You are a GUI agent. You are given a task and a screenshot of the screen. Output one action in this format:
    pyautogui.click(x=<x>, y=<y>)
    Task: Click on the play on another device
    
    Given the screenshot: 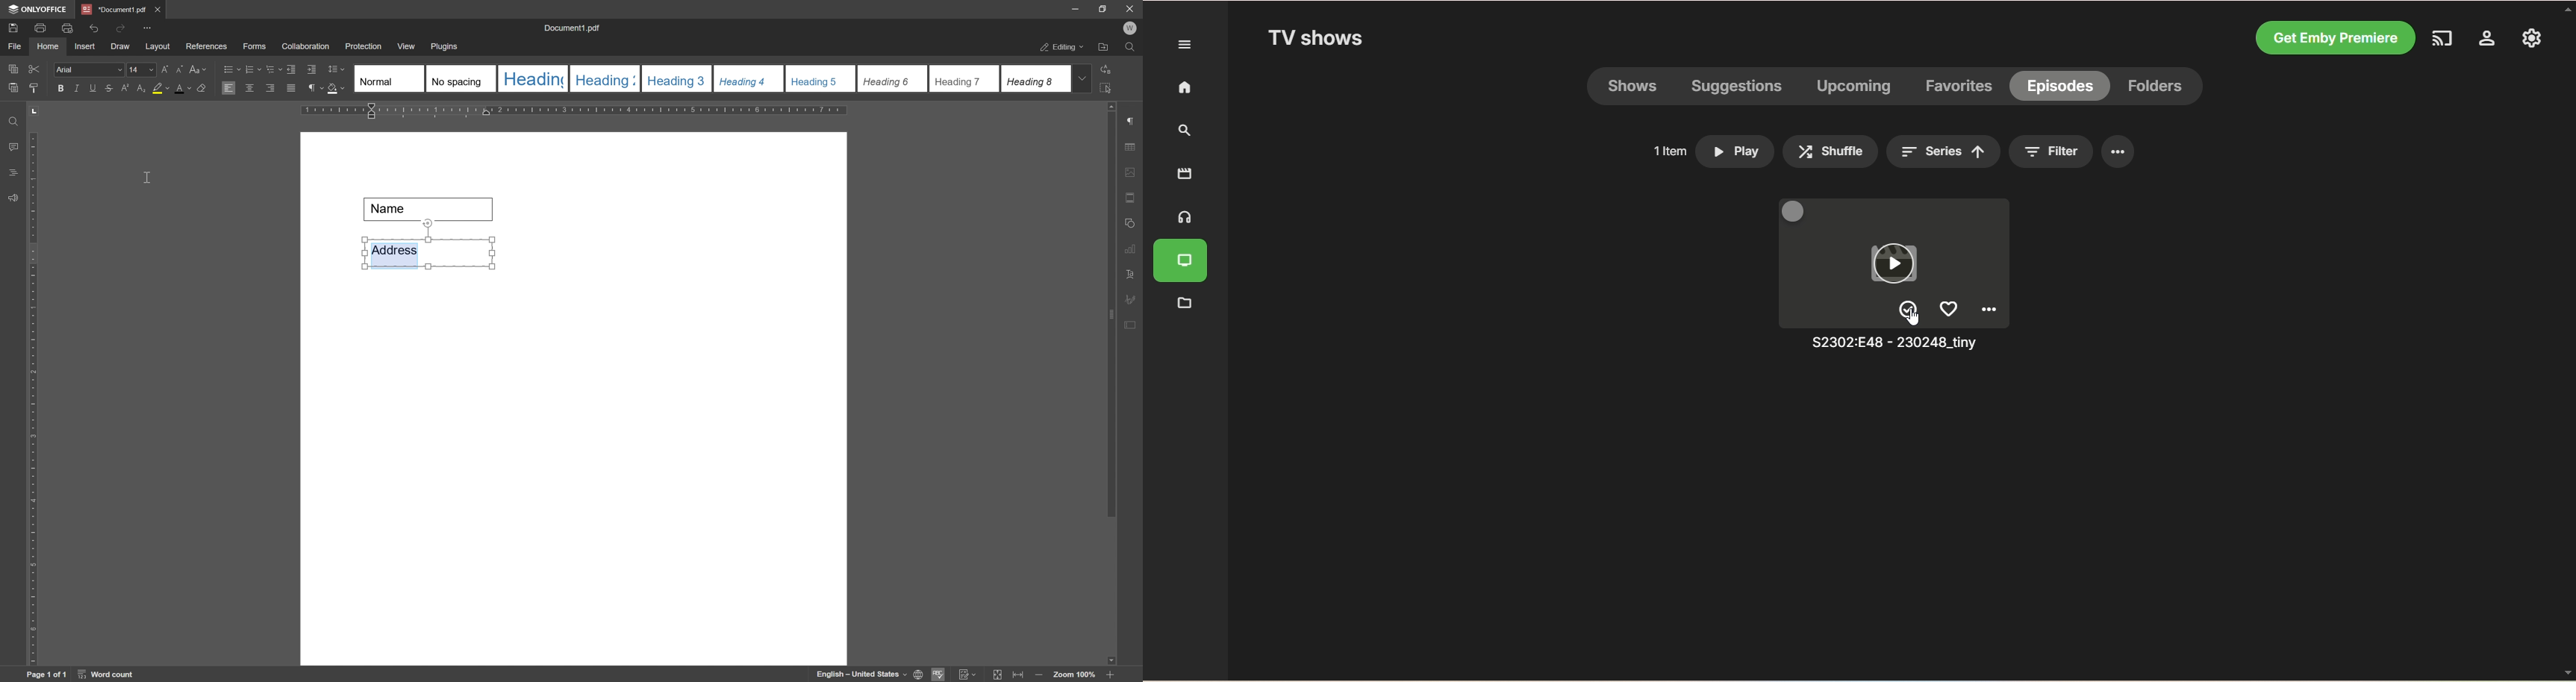 What is the action you would take?
    pyautogui.click(x=2448, y=40)
    